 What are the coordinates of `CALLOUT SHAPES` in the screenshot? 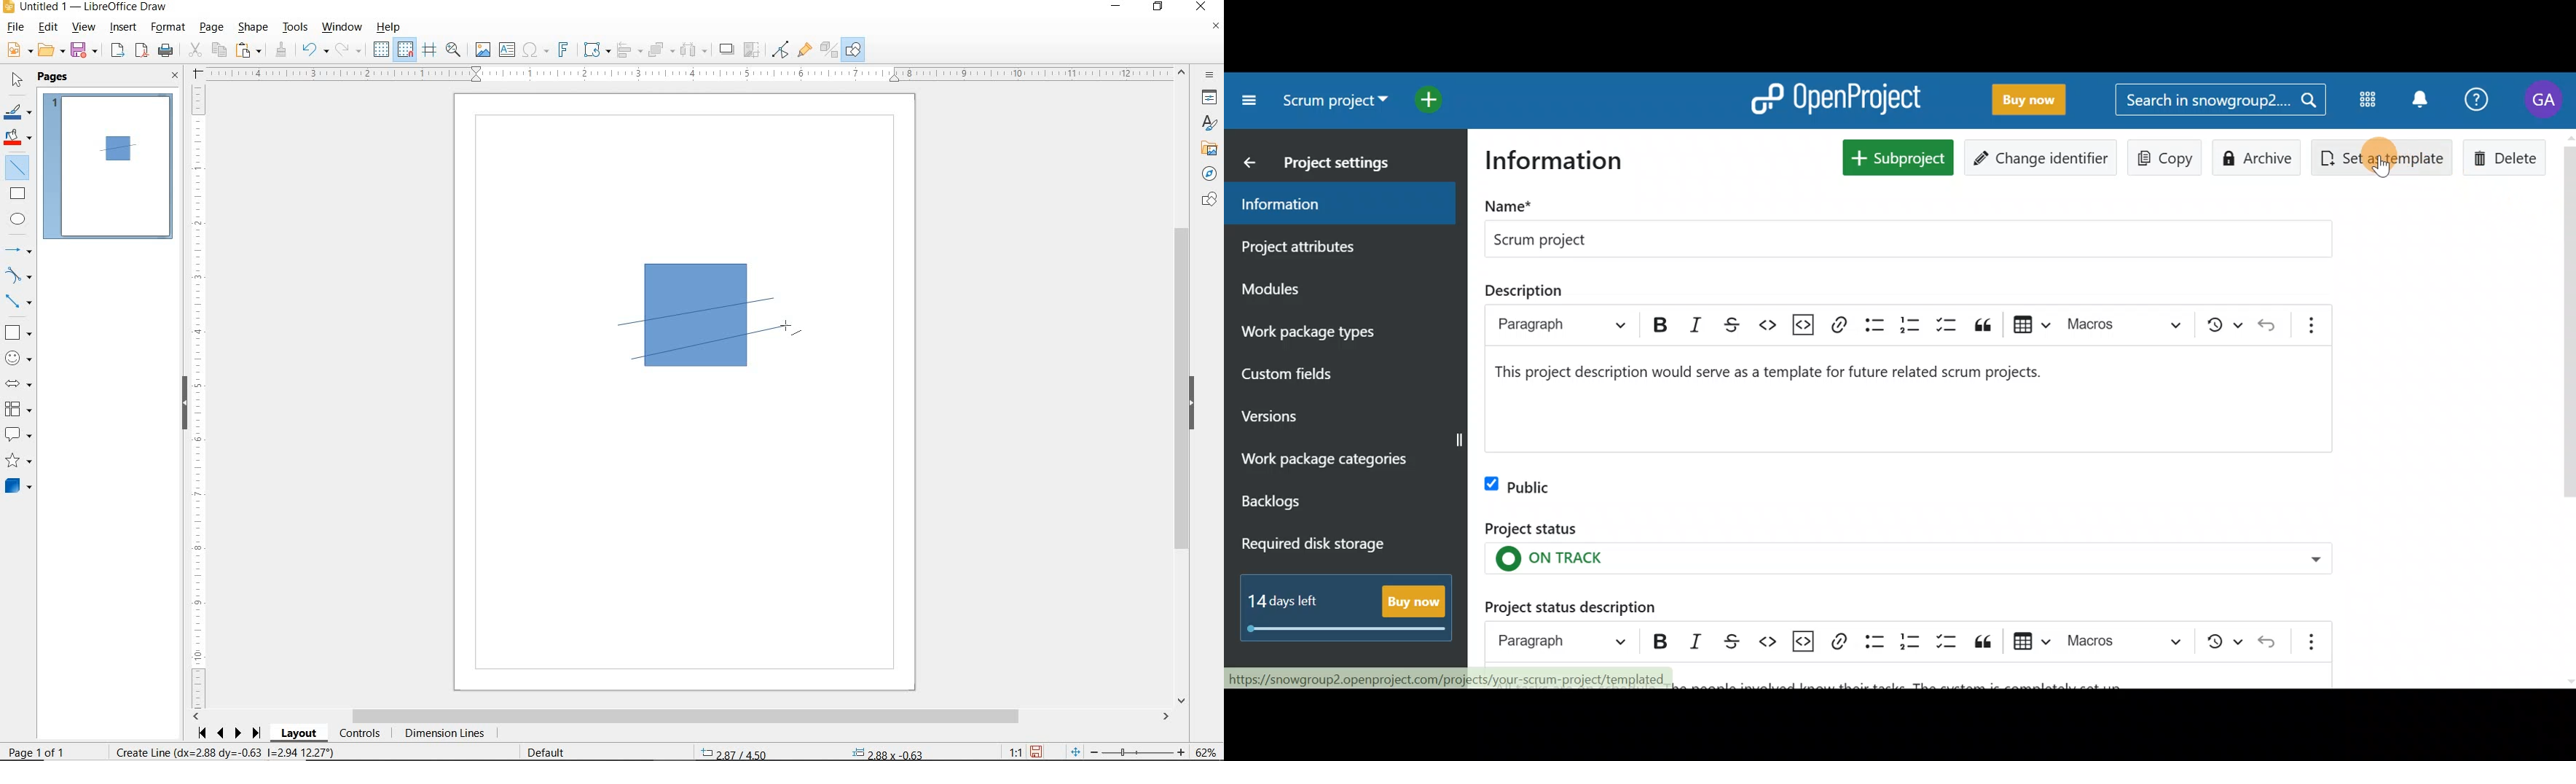 It's located at (19, 435).